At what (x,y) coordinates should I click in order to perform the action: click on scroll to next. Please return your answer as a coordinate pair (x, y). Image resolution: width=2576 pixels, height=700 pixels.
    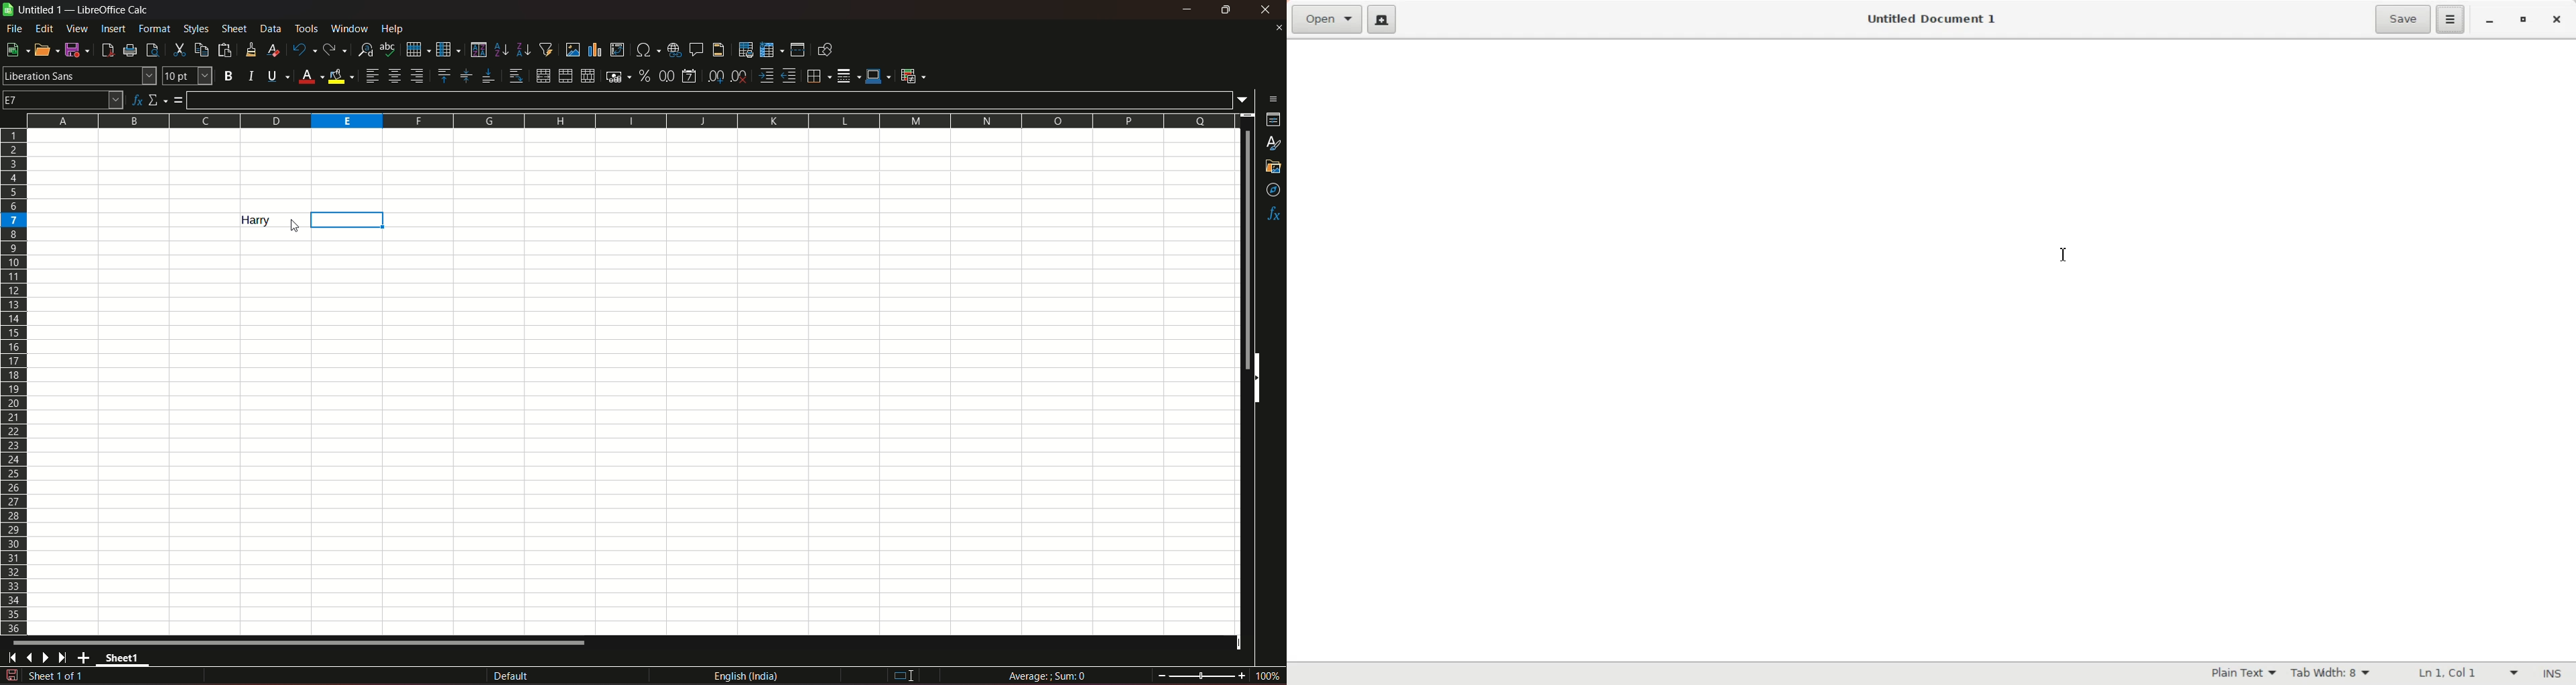
    Looking at the image, I should click on (48, 658).